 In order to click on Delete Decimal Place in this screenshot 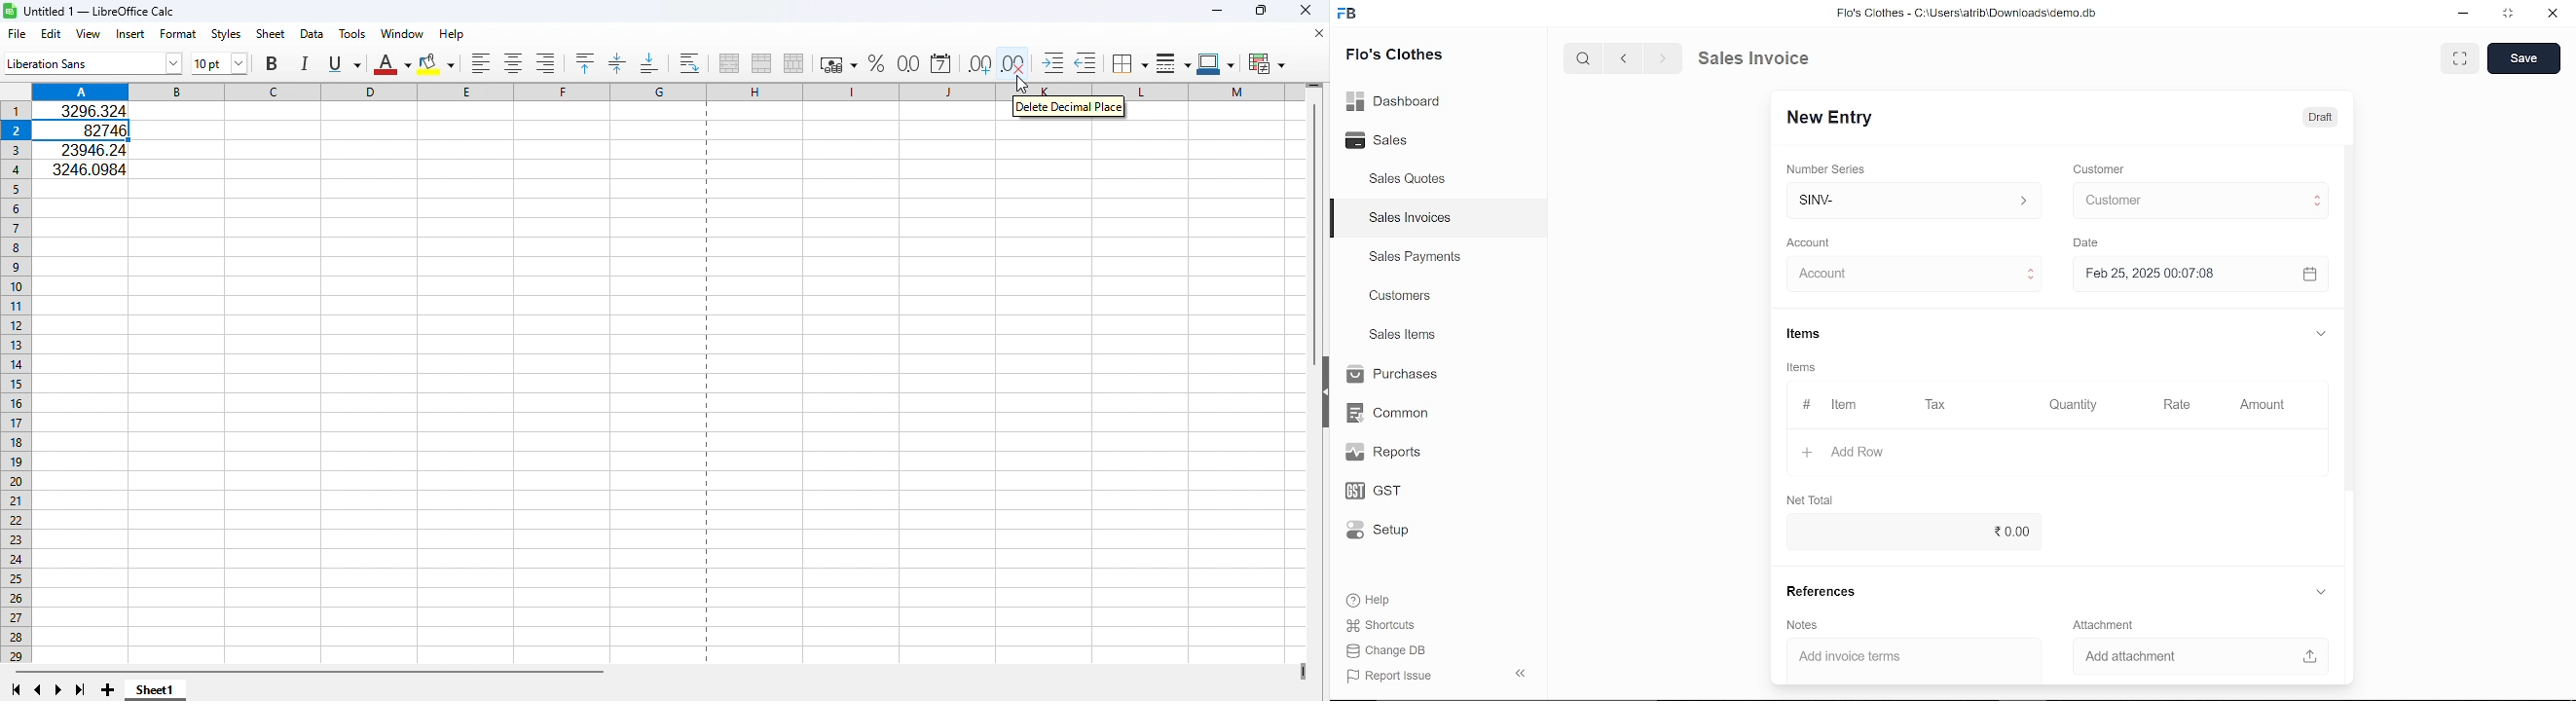, I will do `click(1068, 108)`.